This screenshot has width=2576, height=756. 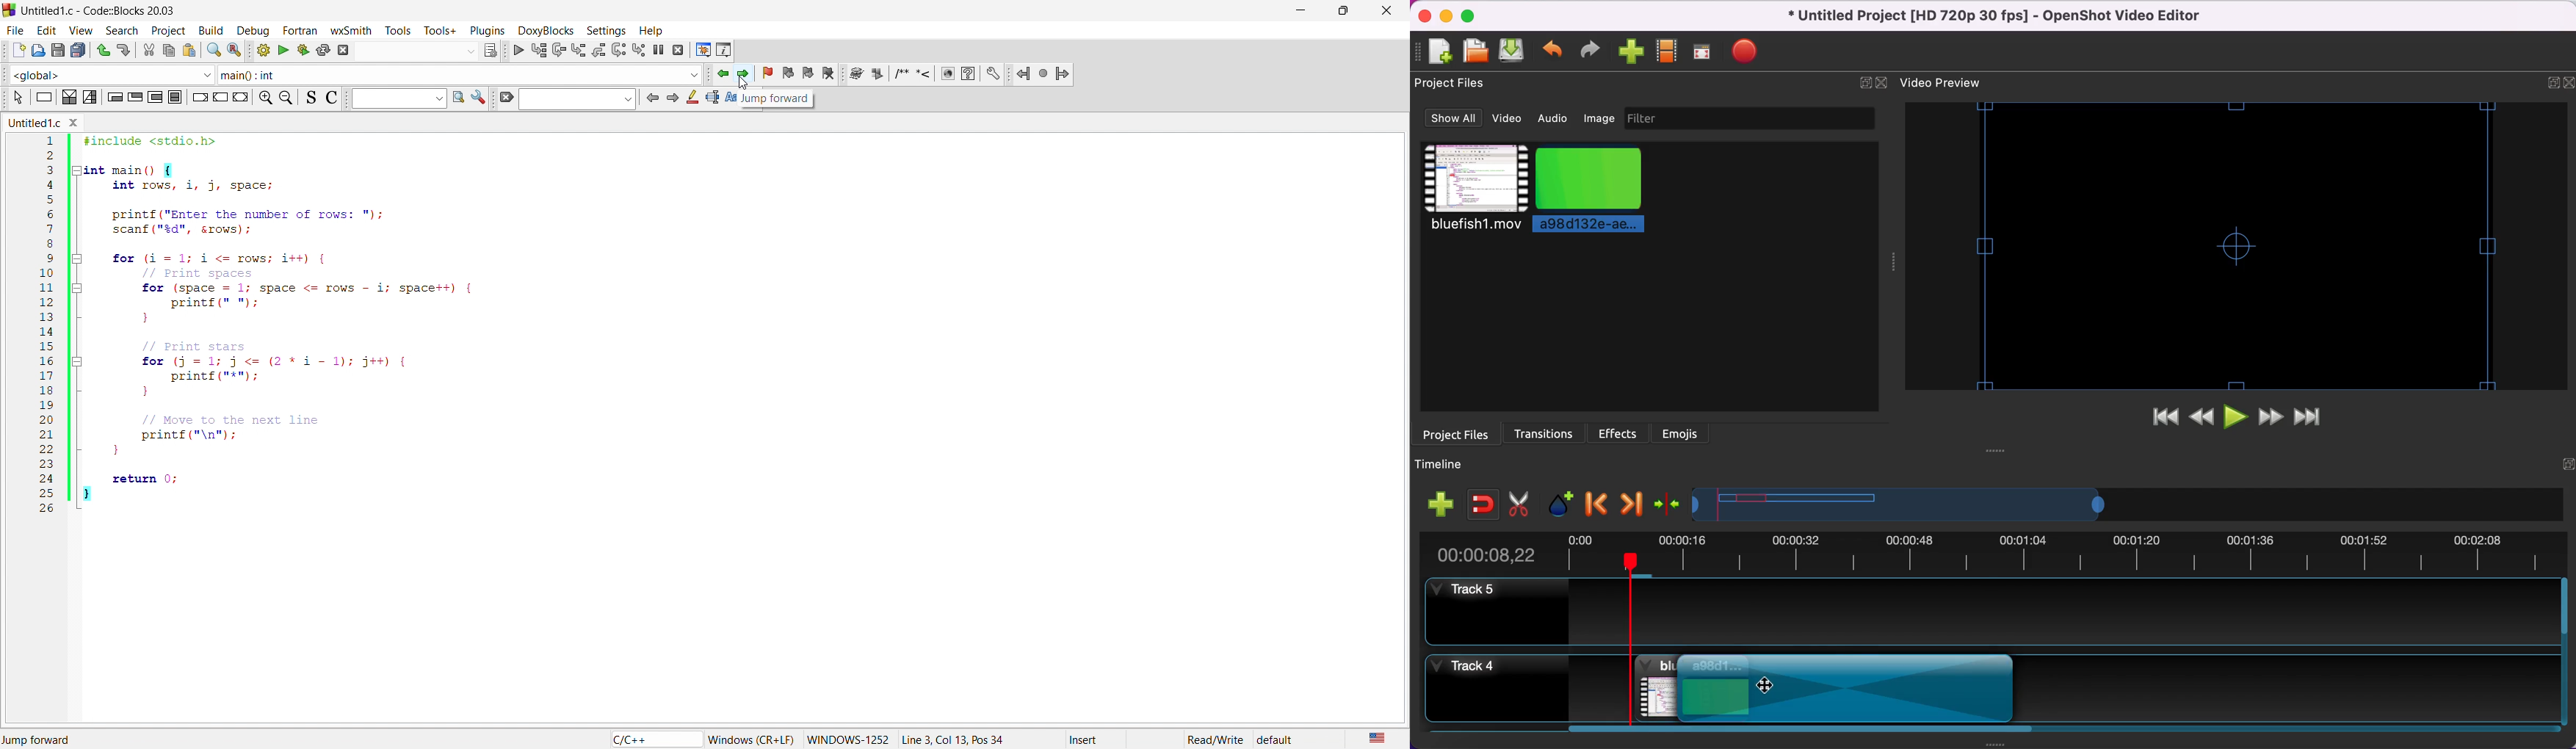 What do you see at coordinates (298, 29) in the screenshot?
I see `fortan` at bounding box center [298, 29].